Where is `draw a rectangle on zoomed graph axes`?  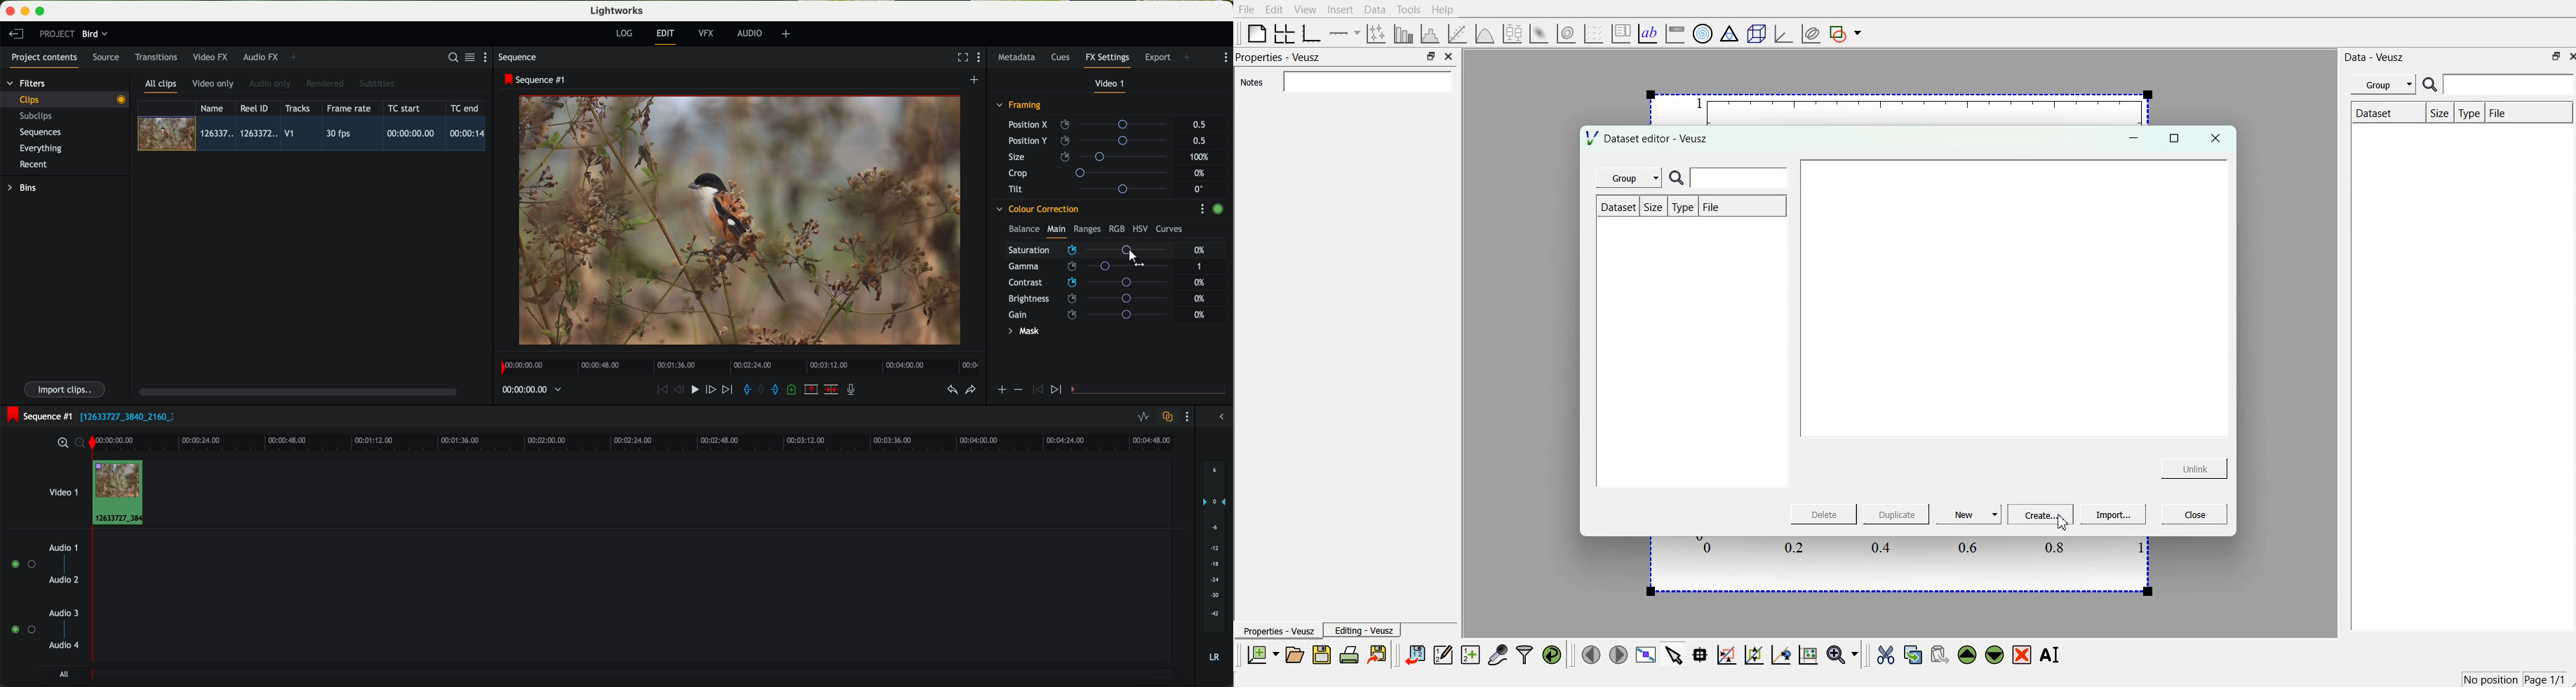
draw a rectangle on zoomed graph axes is located at coordinates (1727, 656).